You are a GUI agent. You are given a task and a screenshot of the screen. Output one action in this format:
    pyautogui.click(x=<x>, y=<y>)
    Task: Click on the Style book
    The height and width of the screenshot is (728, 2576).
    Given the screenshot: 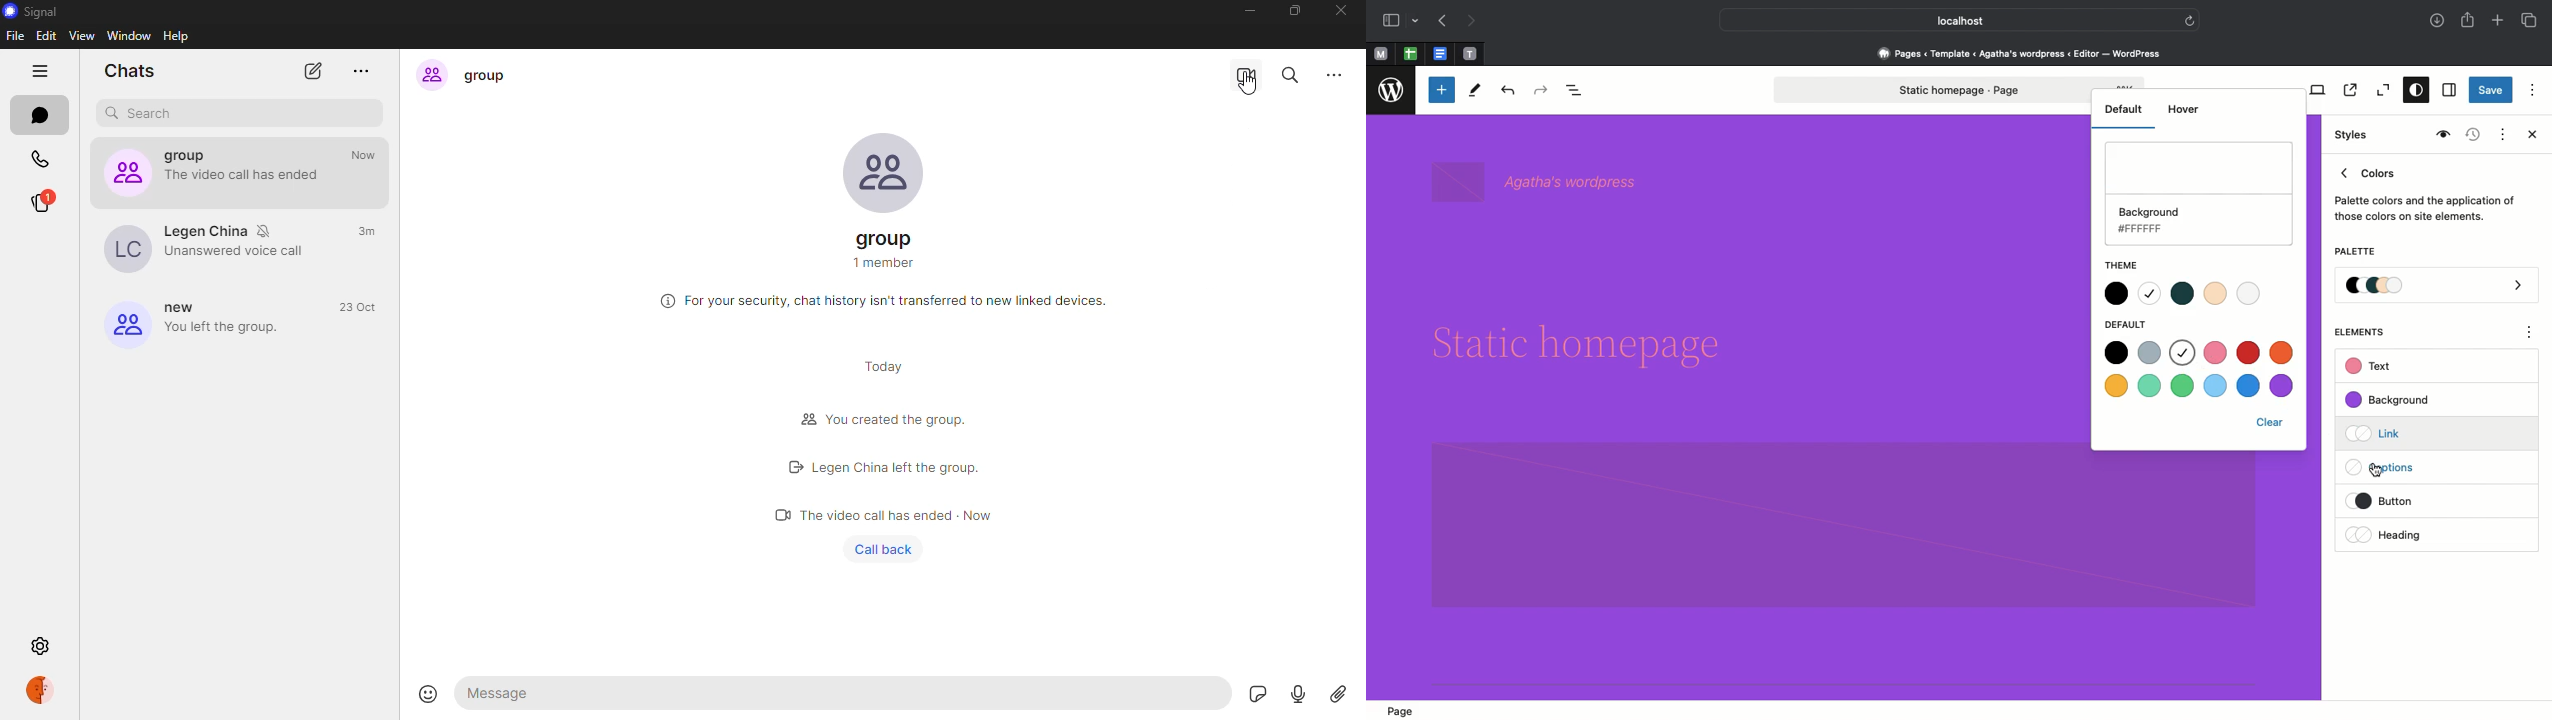 What is the action you would take?
    pyautogui.click(x=2441, y=135)
    